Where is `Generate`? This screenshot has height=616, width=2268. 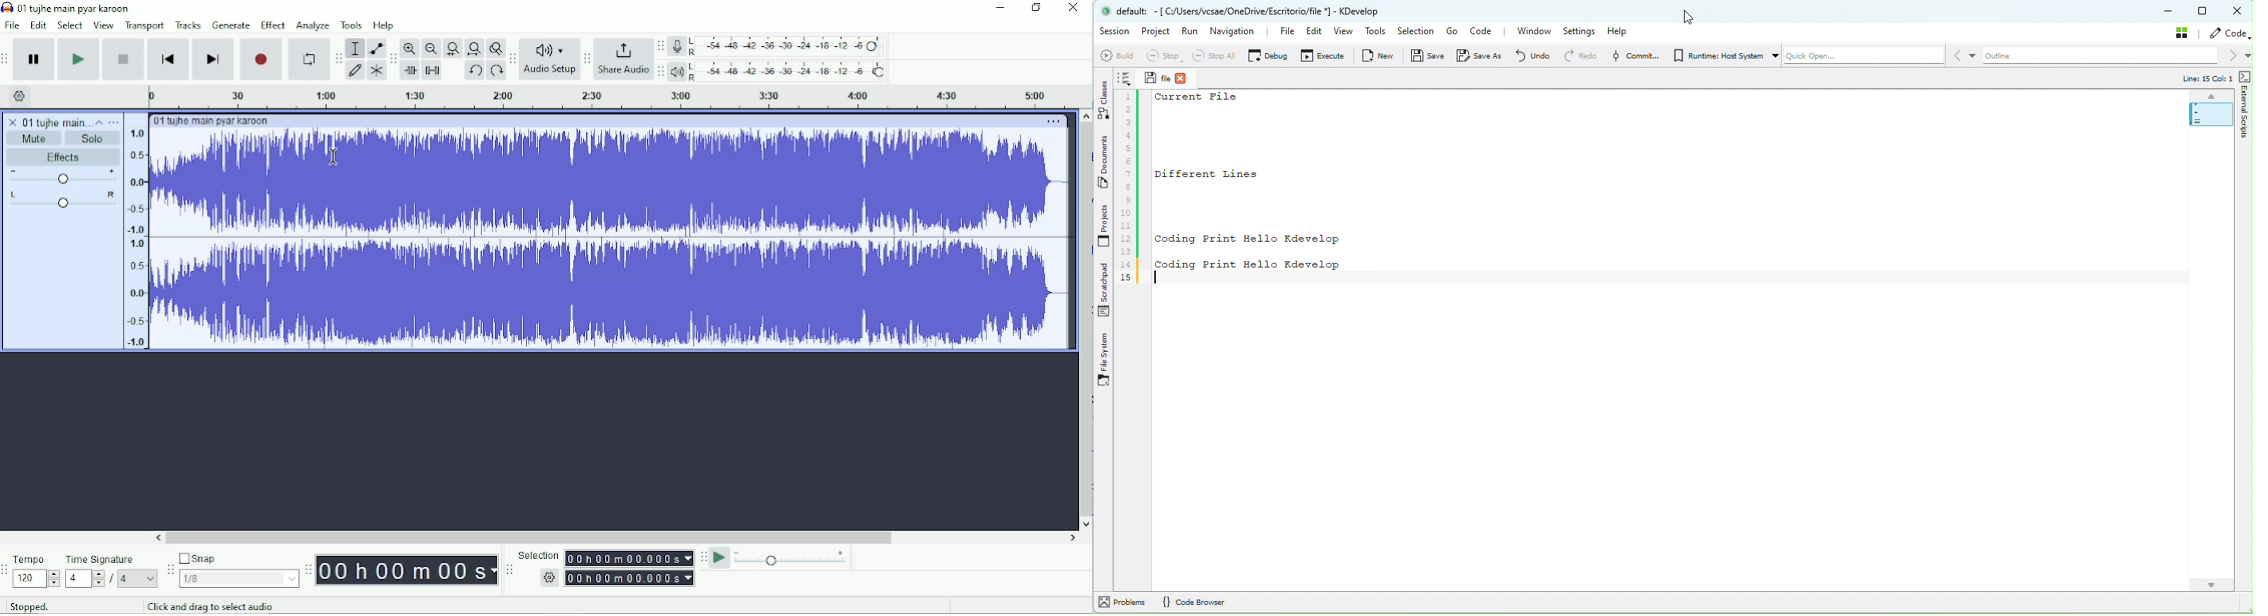
Generate is located at coordinates (231, 25).